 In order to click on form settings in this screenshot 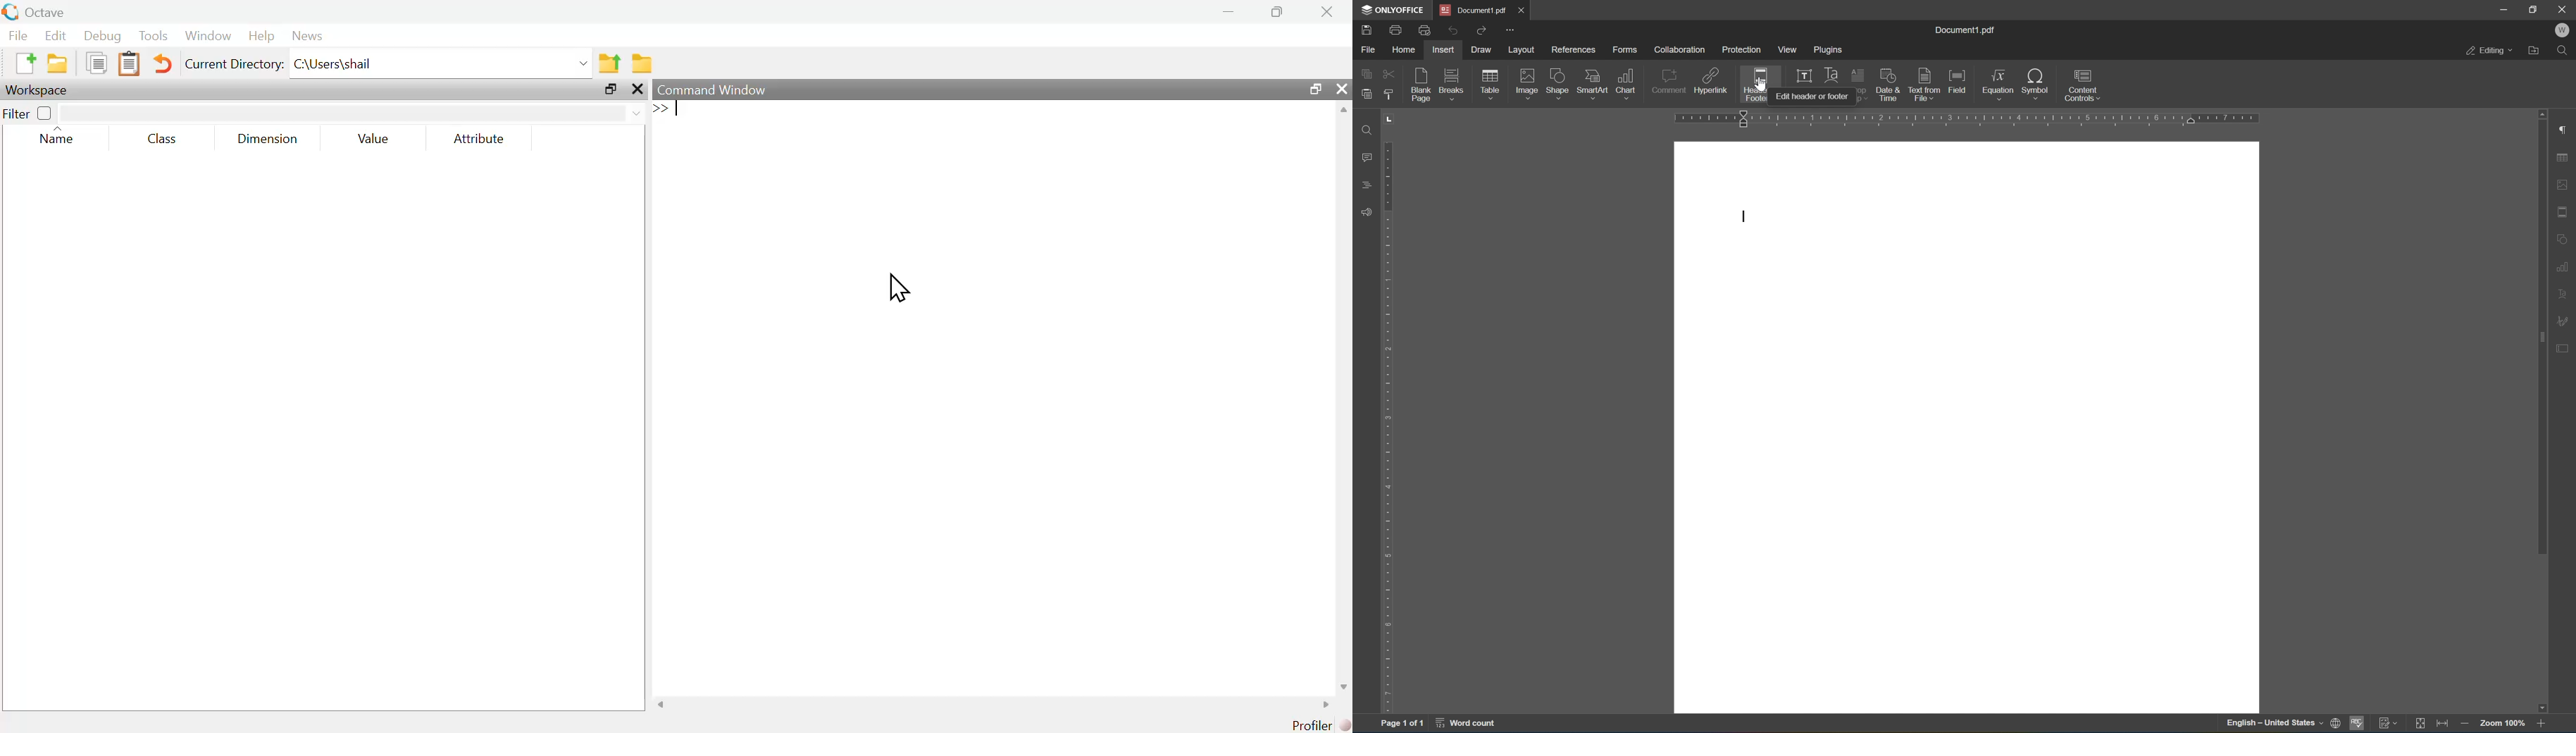, I will do `click(2568, 352)`.